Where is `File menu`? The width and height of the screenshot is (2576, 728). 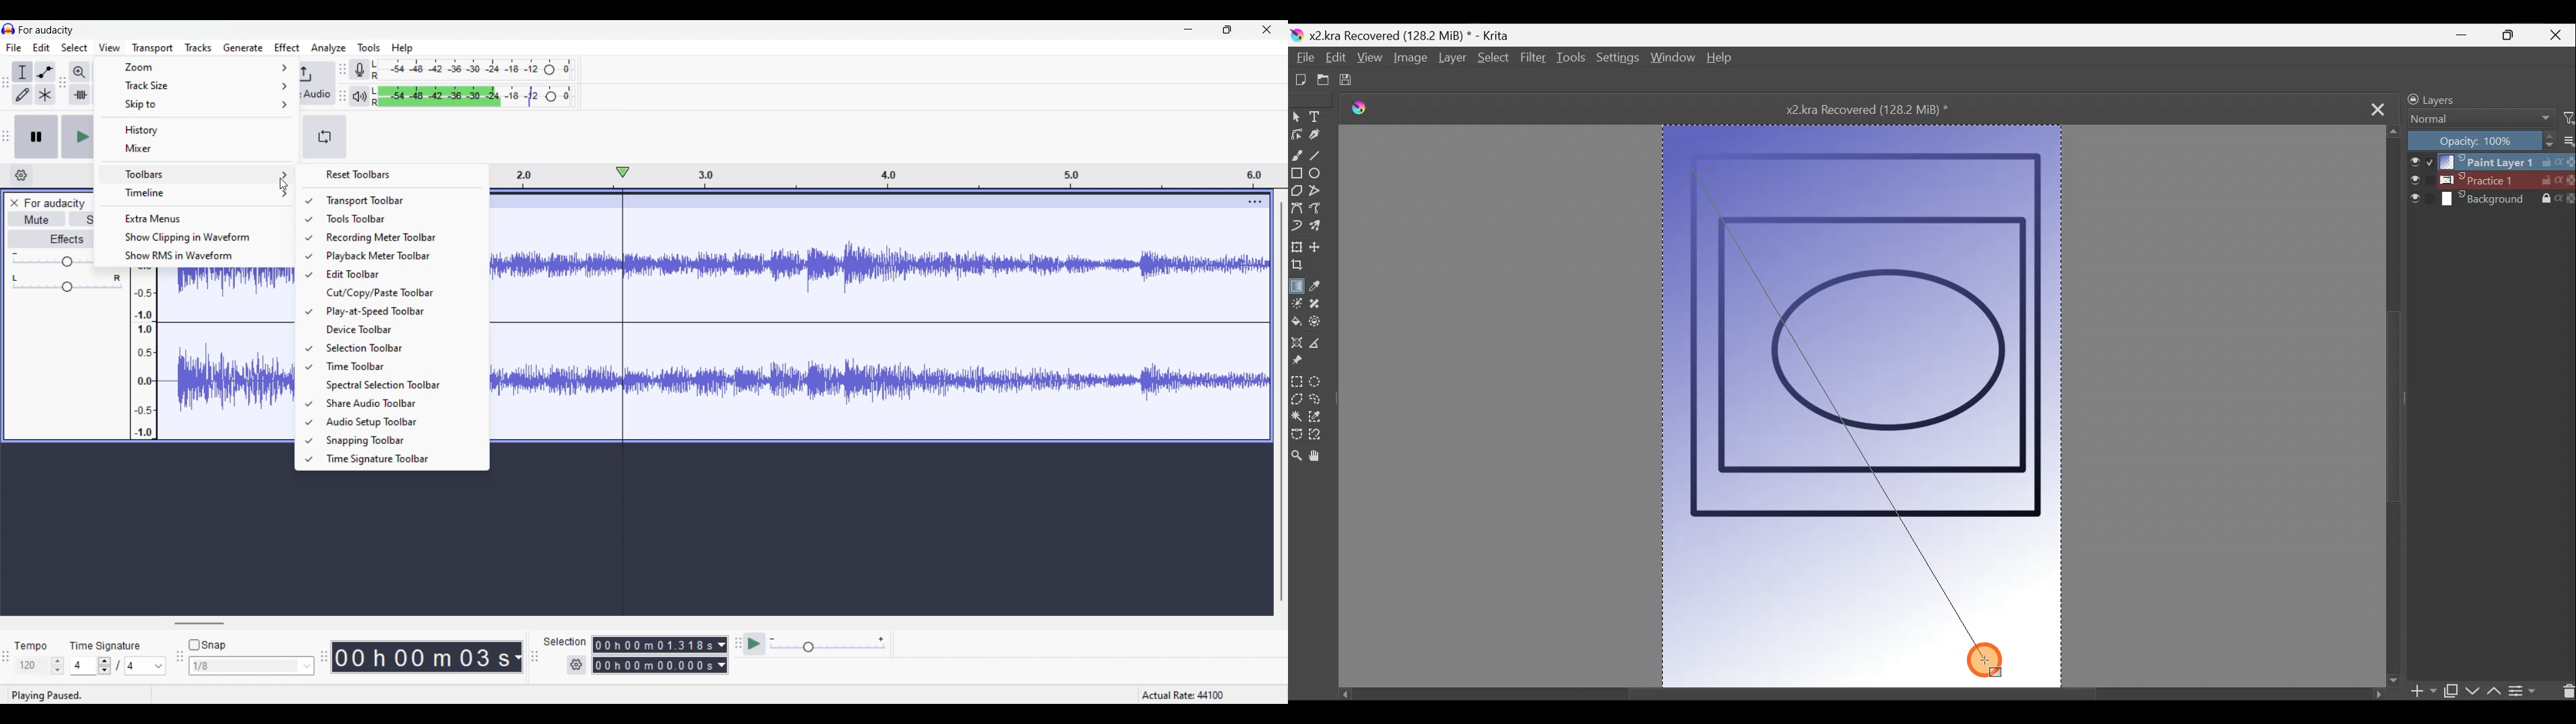
File menu is located at coordinates (14, 48).